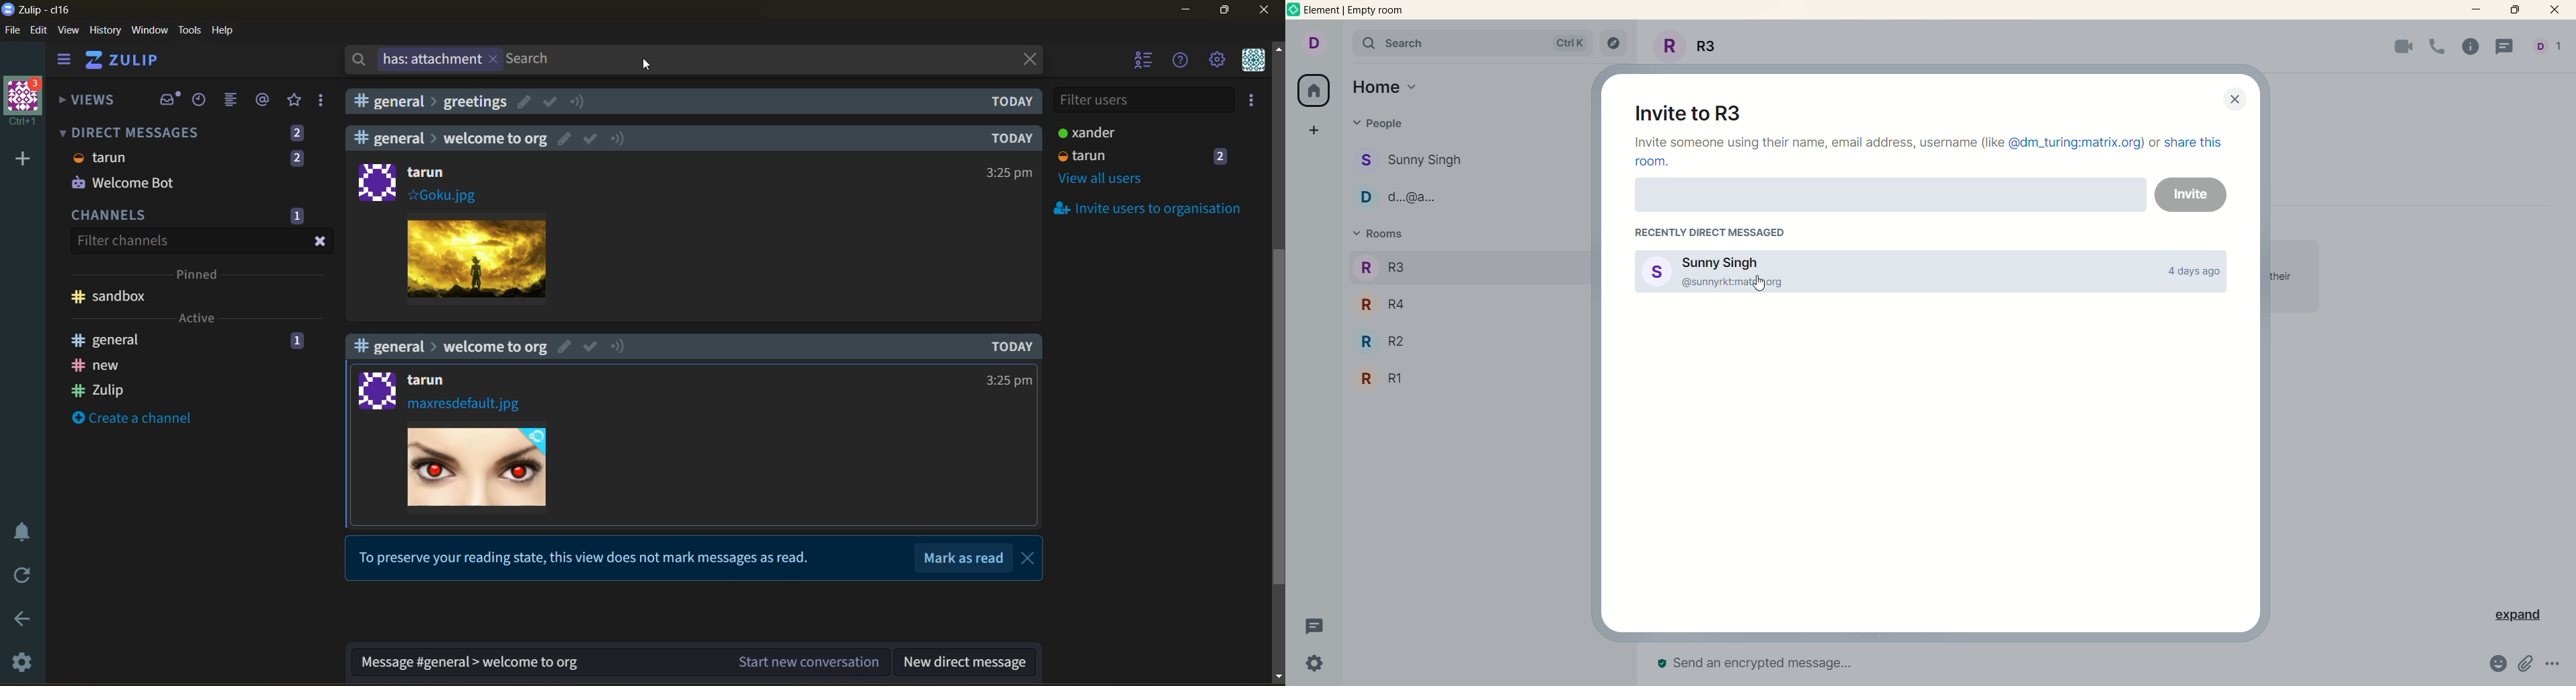 The width and height of the screenshot is (2576, 700). Describe the element at coordinates (431, 381) in the screenshot. I see `tarun` at that location.